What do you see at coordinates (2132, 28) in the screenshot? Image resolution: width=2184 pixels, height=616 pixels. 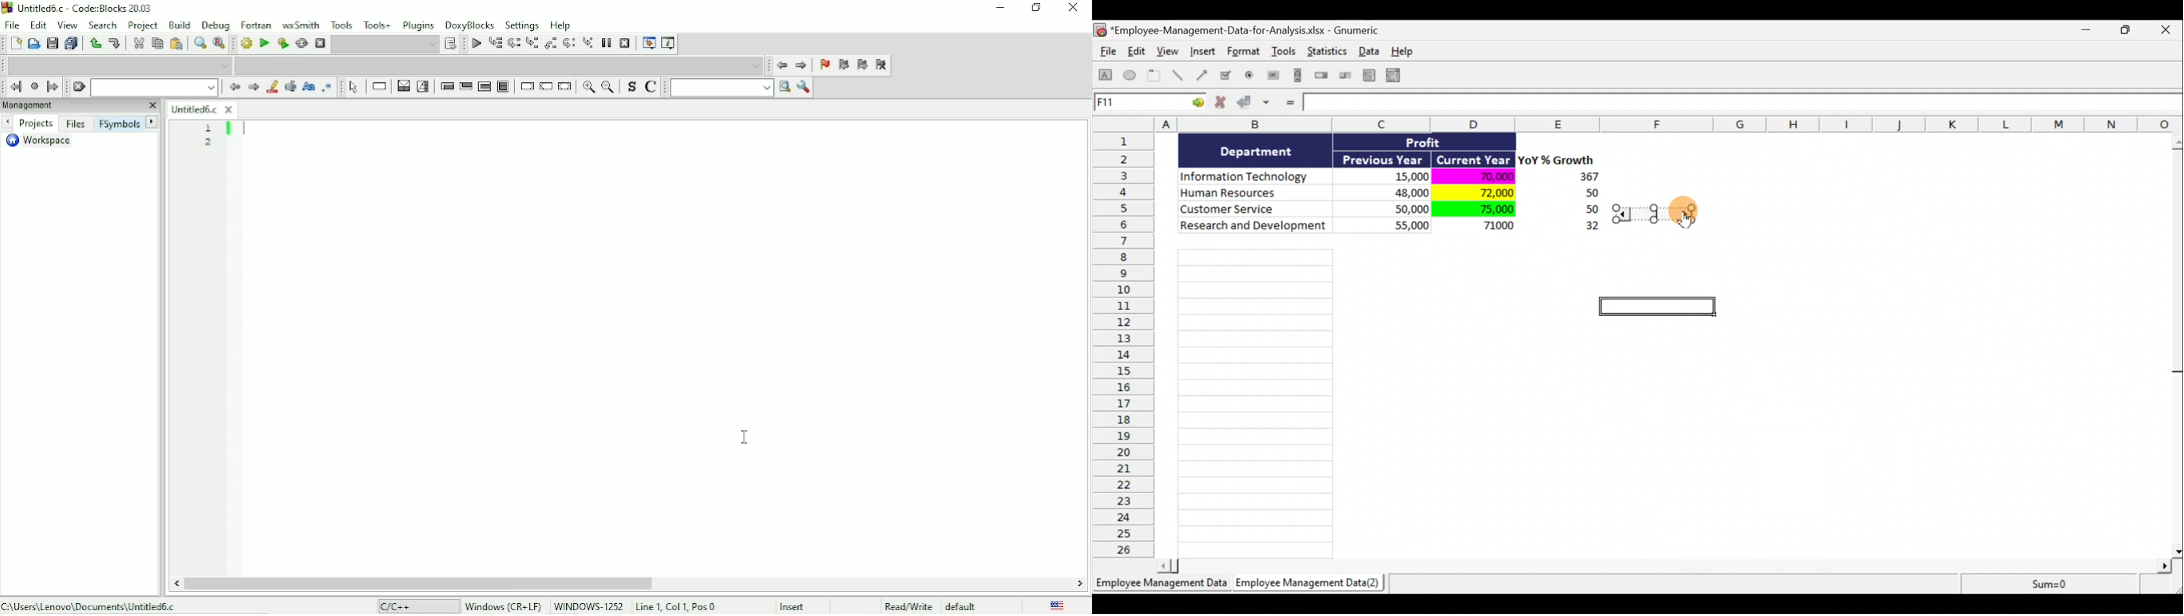 I see `Maximise` at bounding box center [2132, 28].